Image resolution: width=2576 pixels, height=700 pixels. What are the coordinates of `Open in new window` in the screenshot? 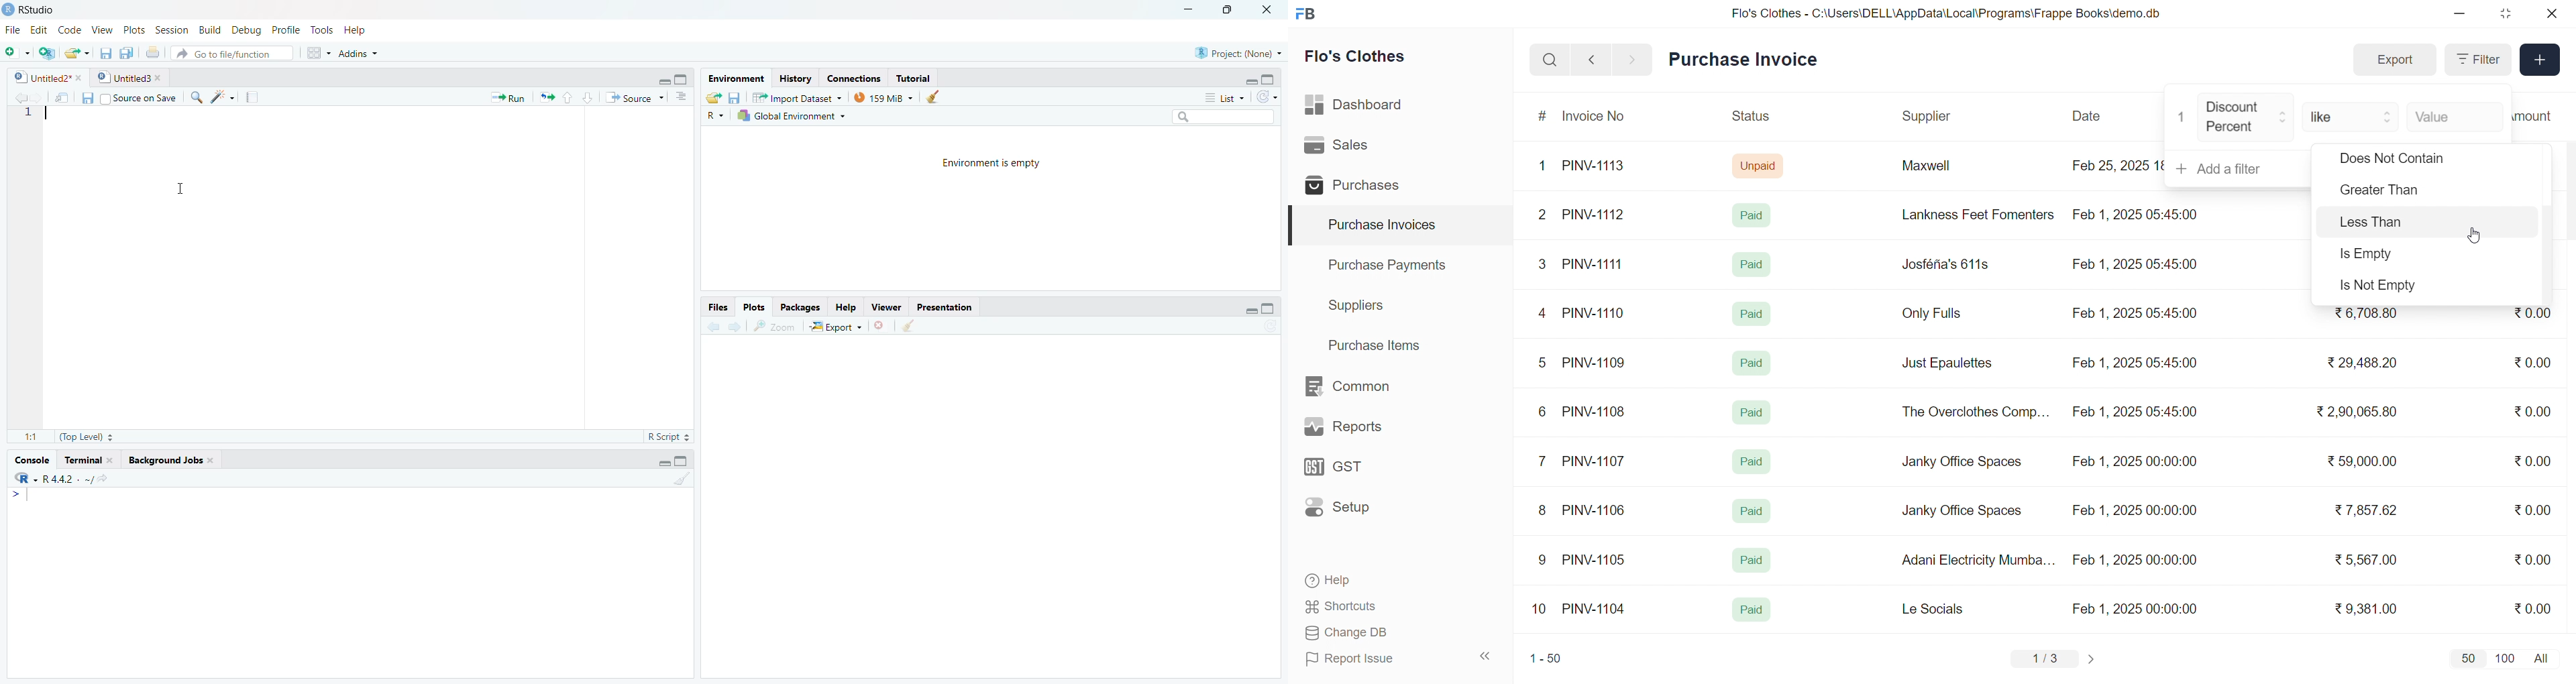 It's located at (63, 97).